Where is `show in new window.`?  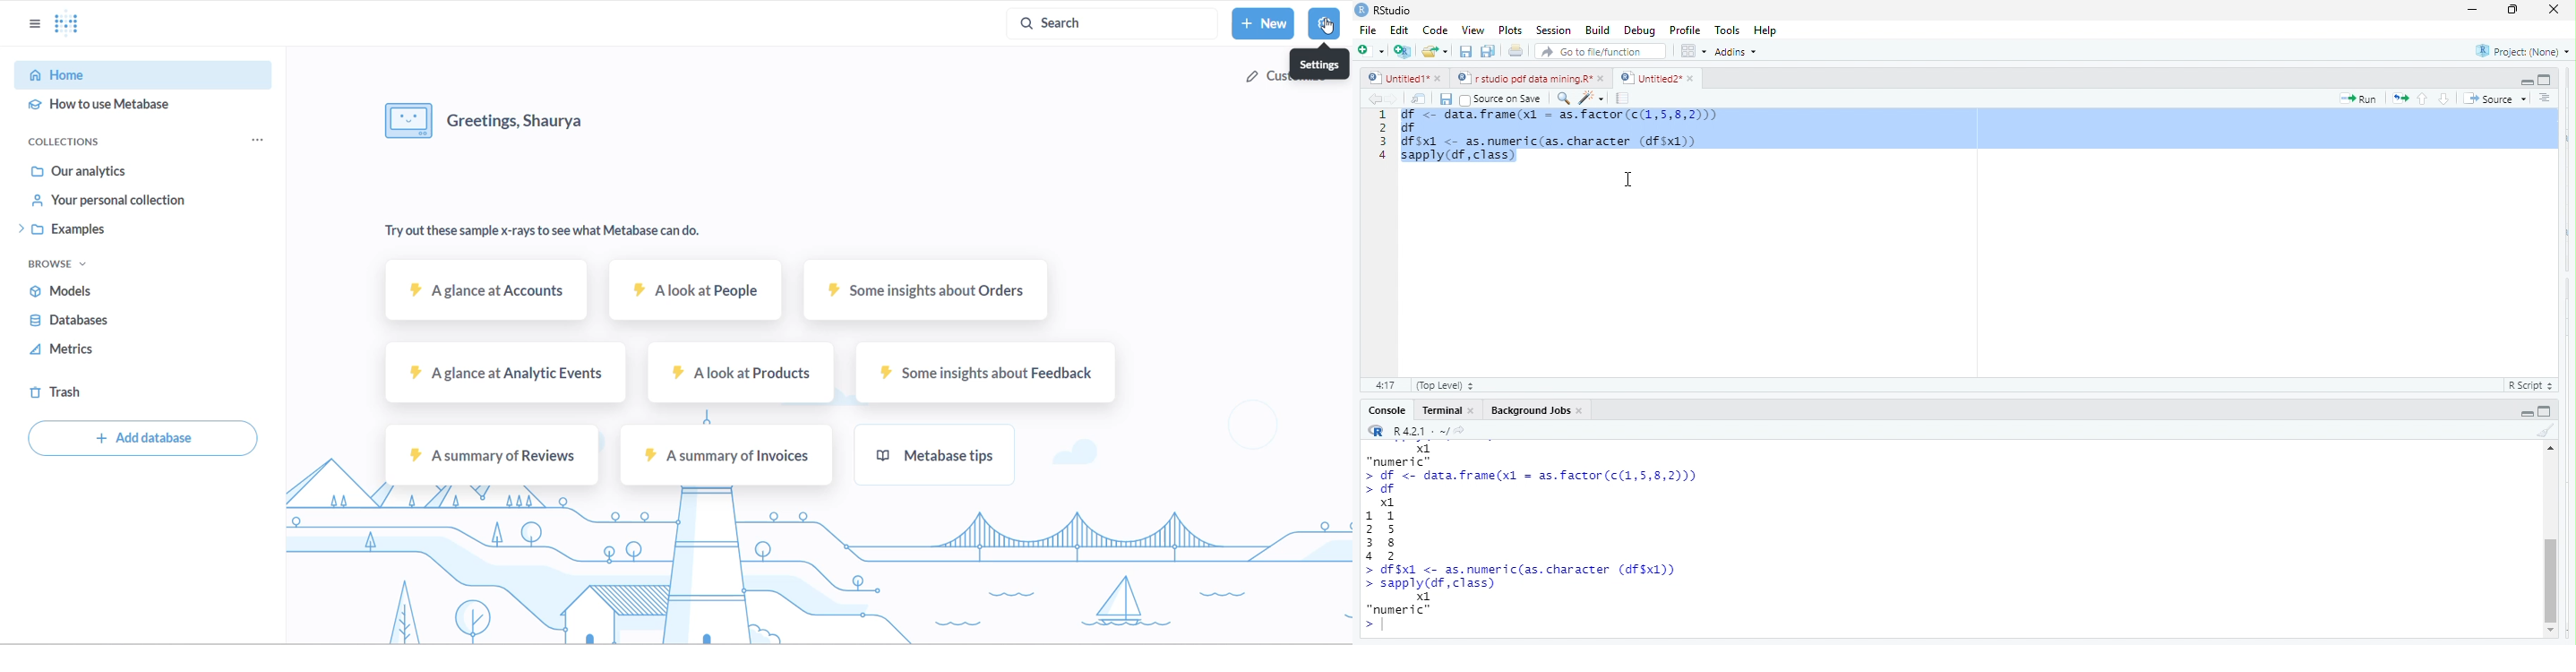 show in new window. is located at coordinates (1421, 99).